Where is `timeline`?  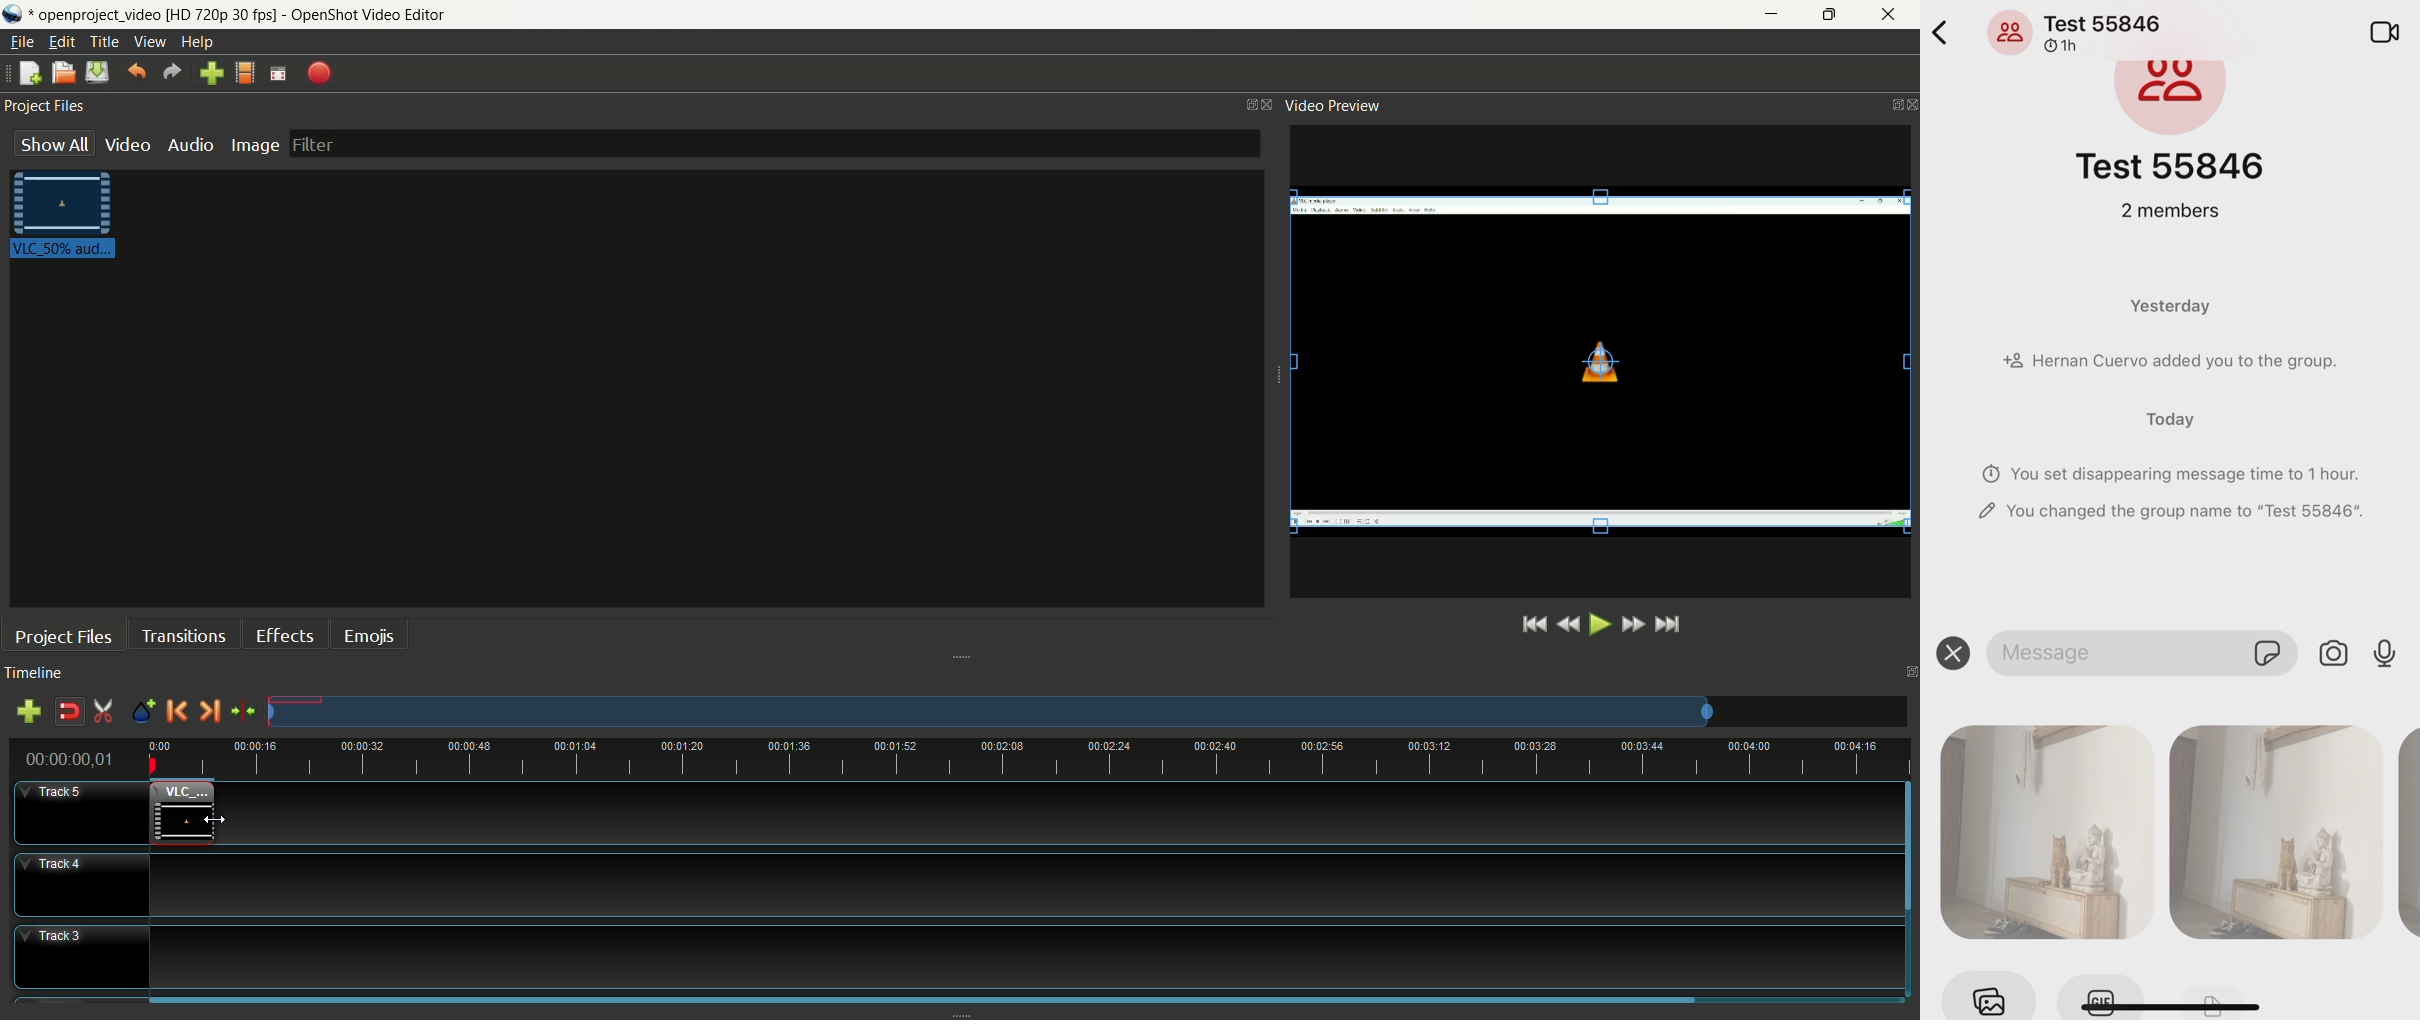 timeline is located at coordinates (39, 672).